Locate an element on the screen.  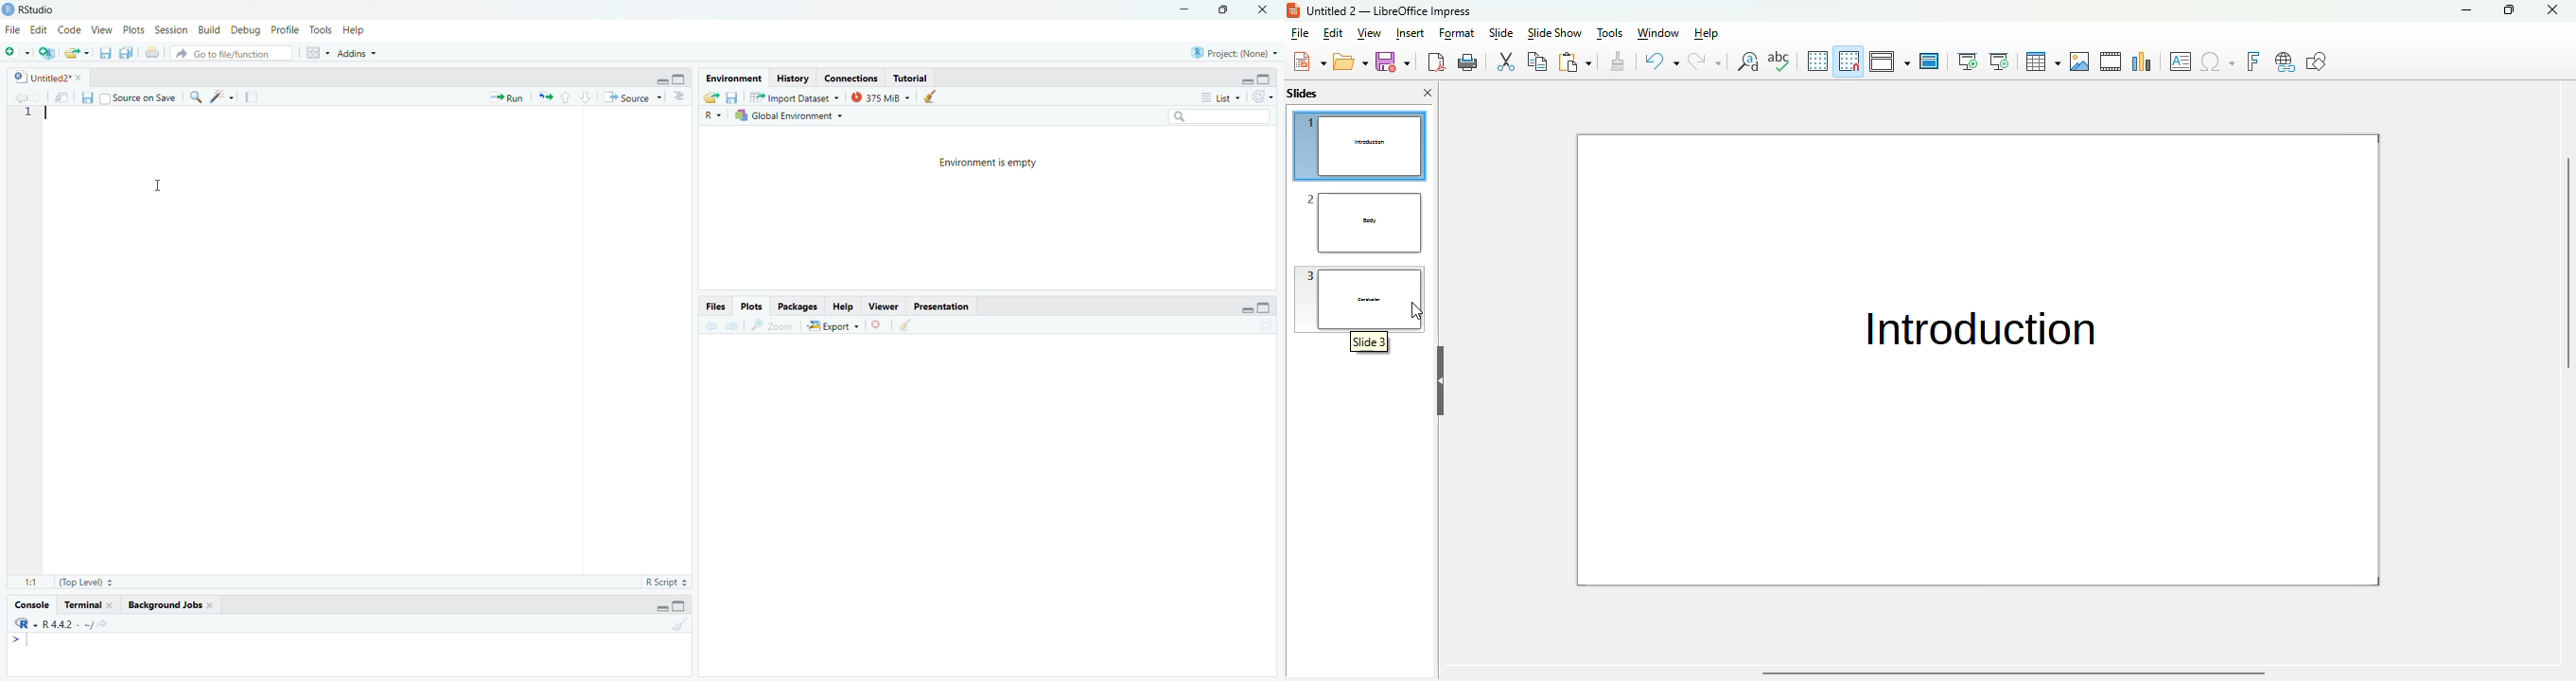
hide r script is located at coordinates (660, 81).